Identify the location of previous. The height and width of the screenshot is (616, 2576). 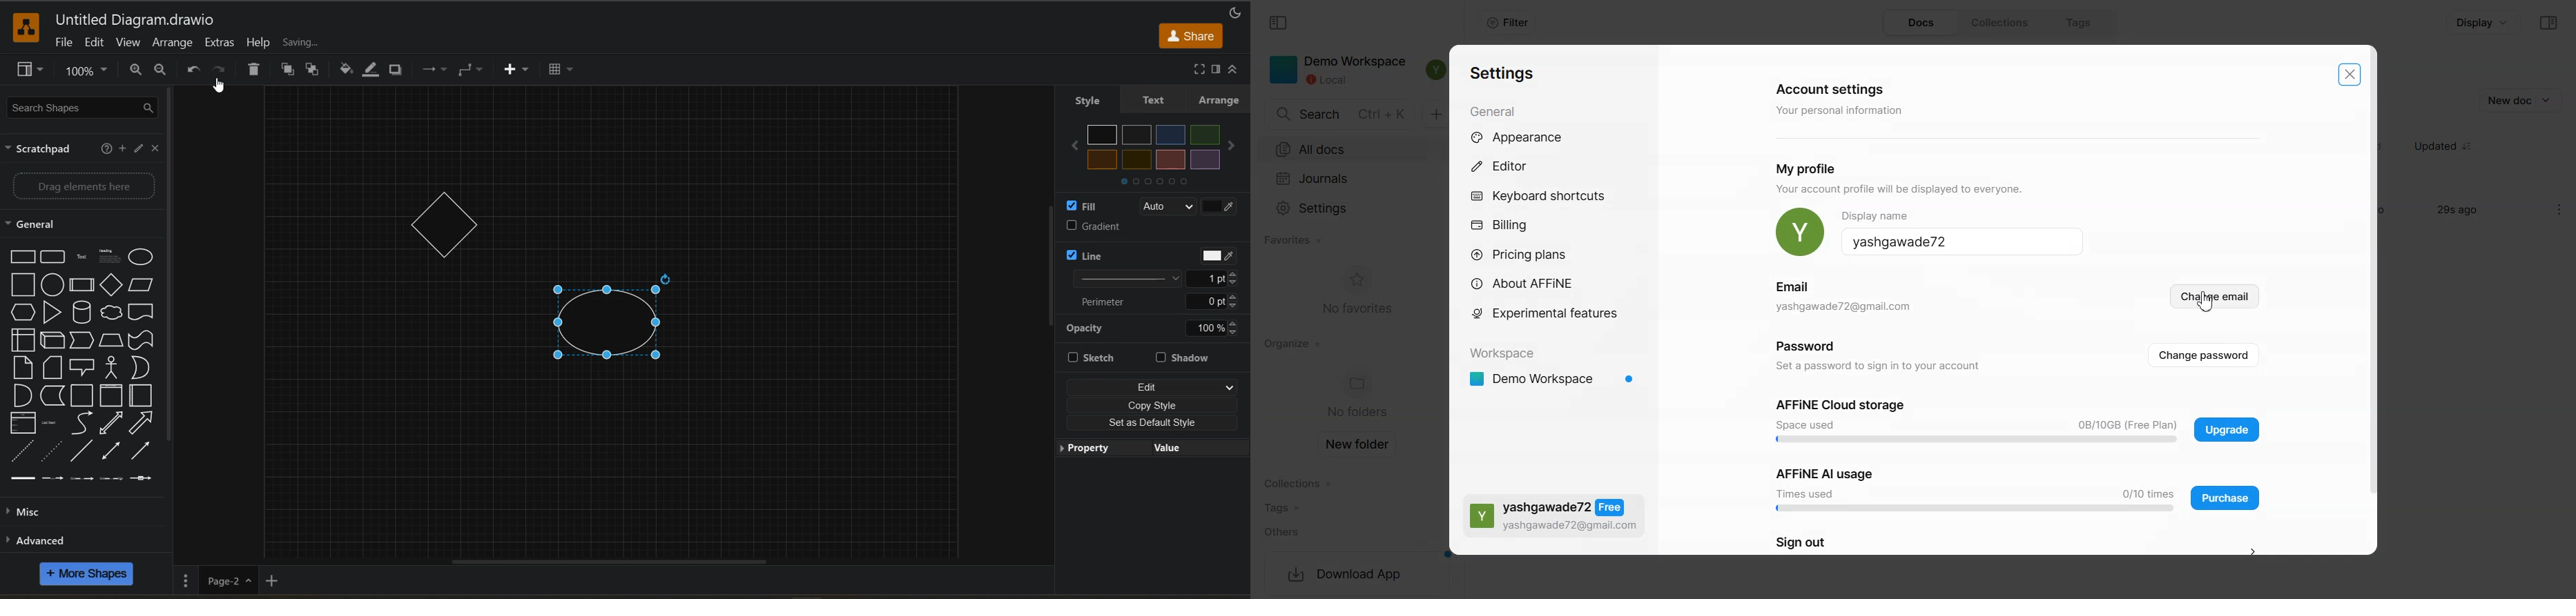
(1075, 145).